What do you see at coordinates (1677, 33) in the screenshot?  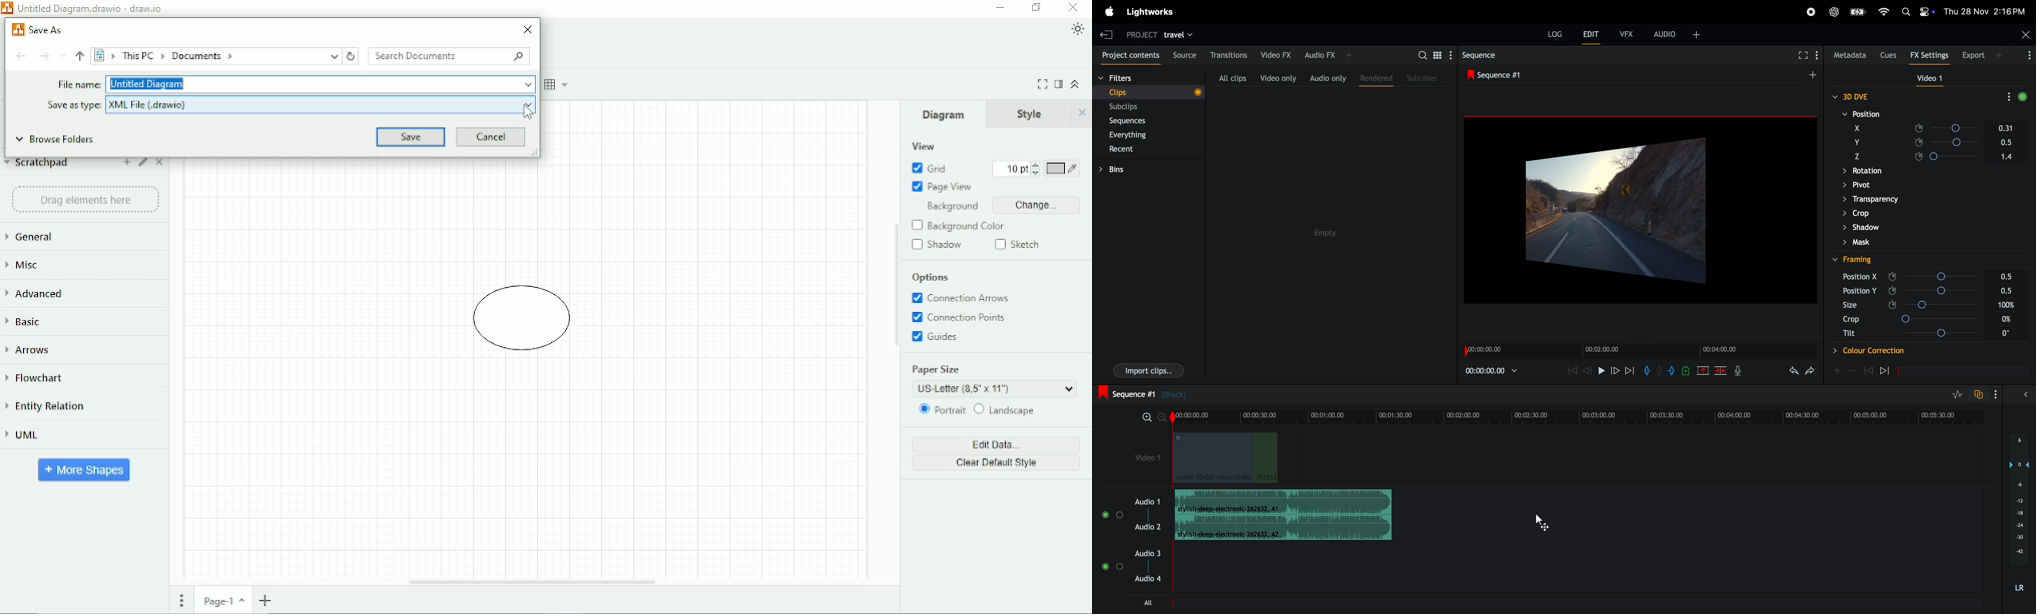 I see `audio` at bounding box center [1677, 33].